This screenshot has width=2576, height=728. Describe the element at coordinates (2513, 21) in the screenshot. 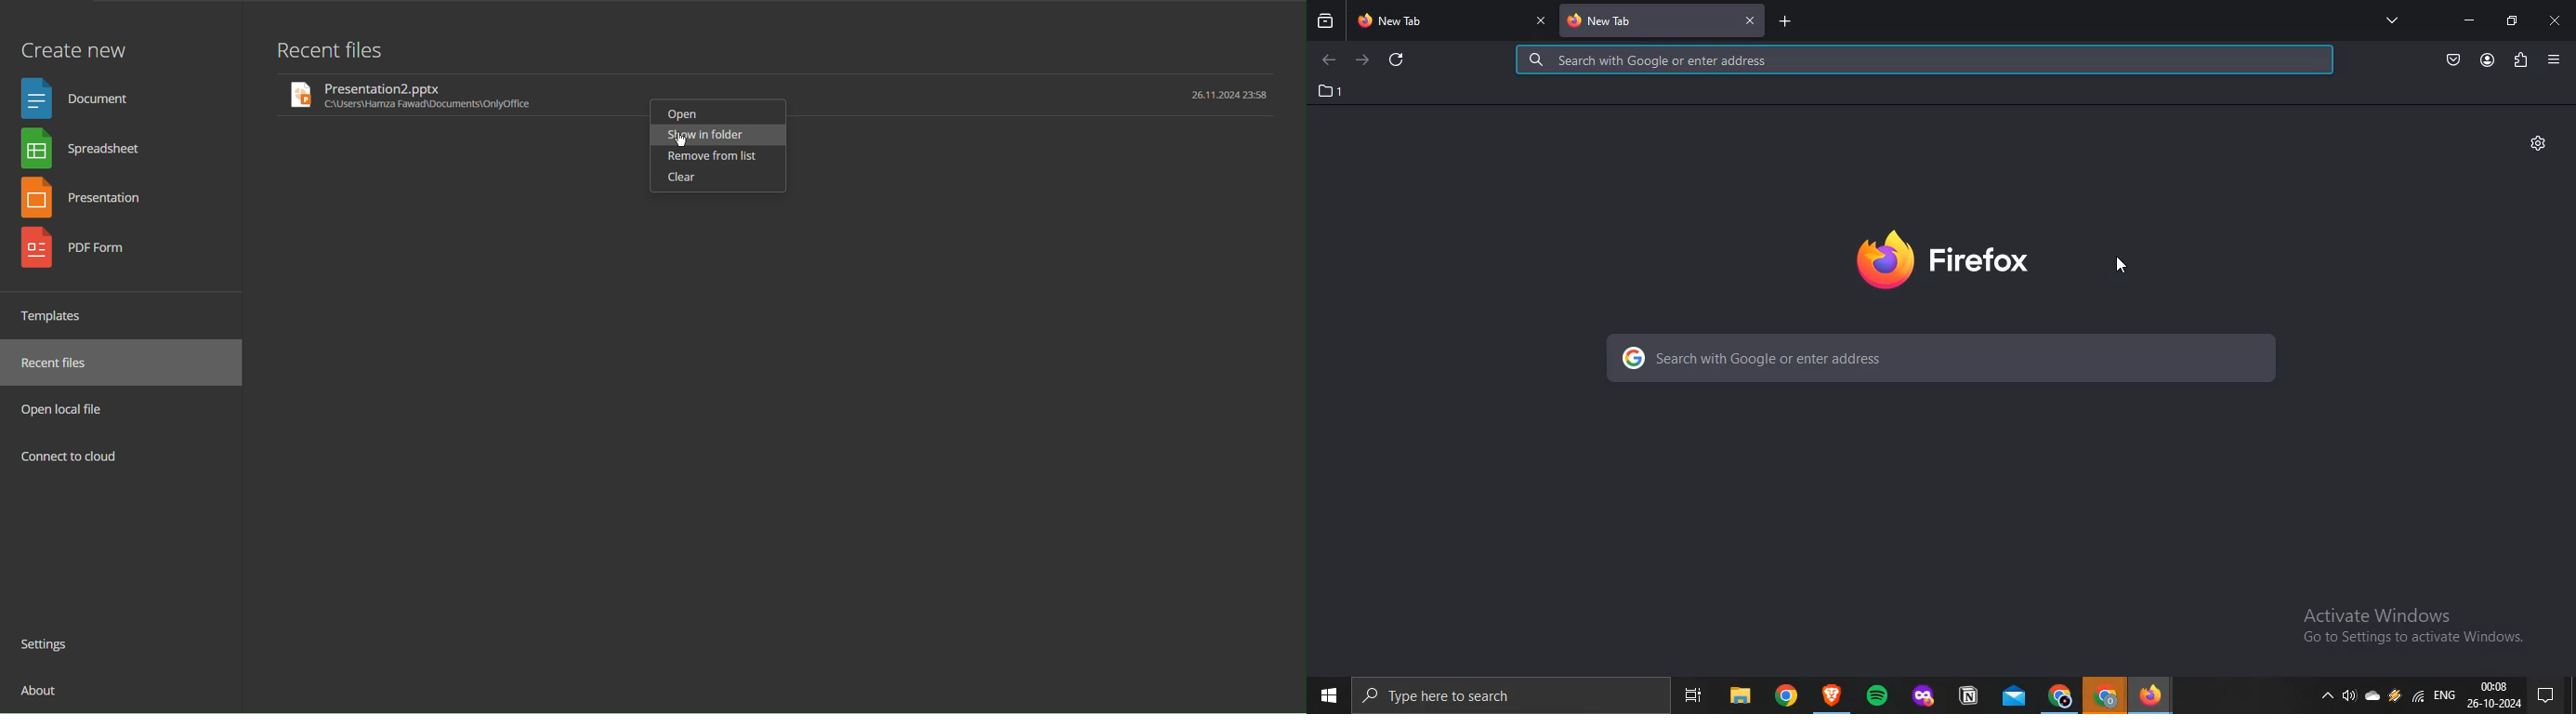

I see `restore window` at that location.